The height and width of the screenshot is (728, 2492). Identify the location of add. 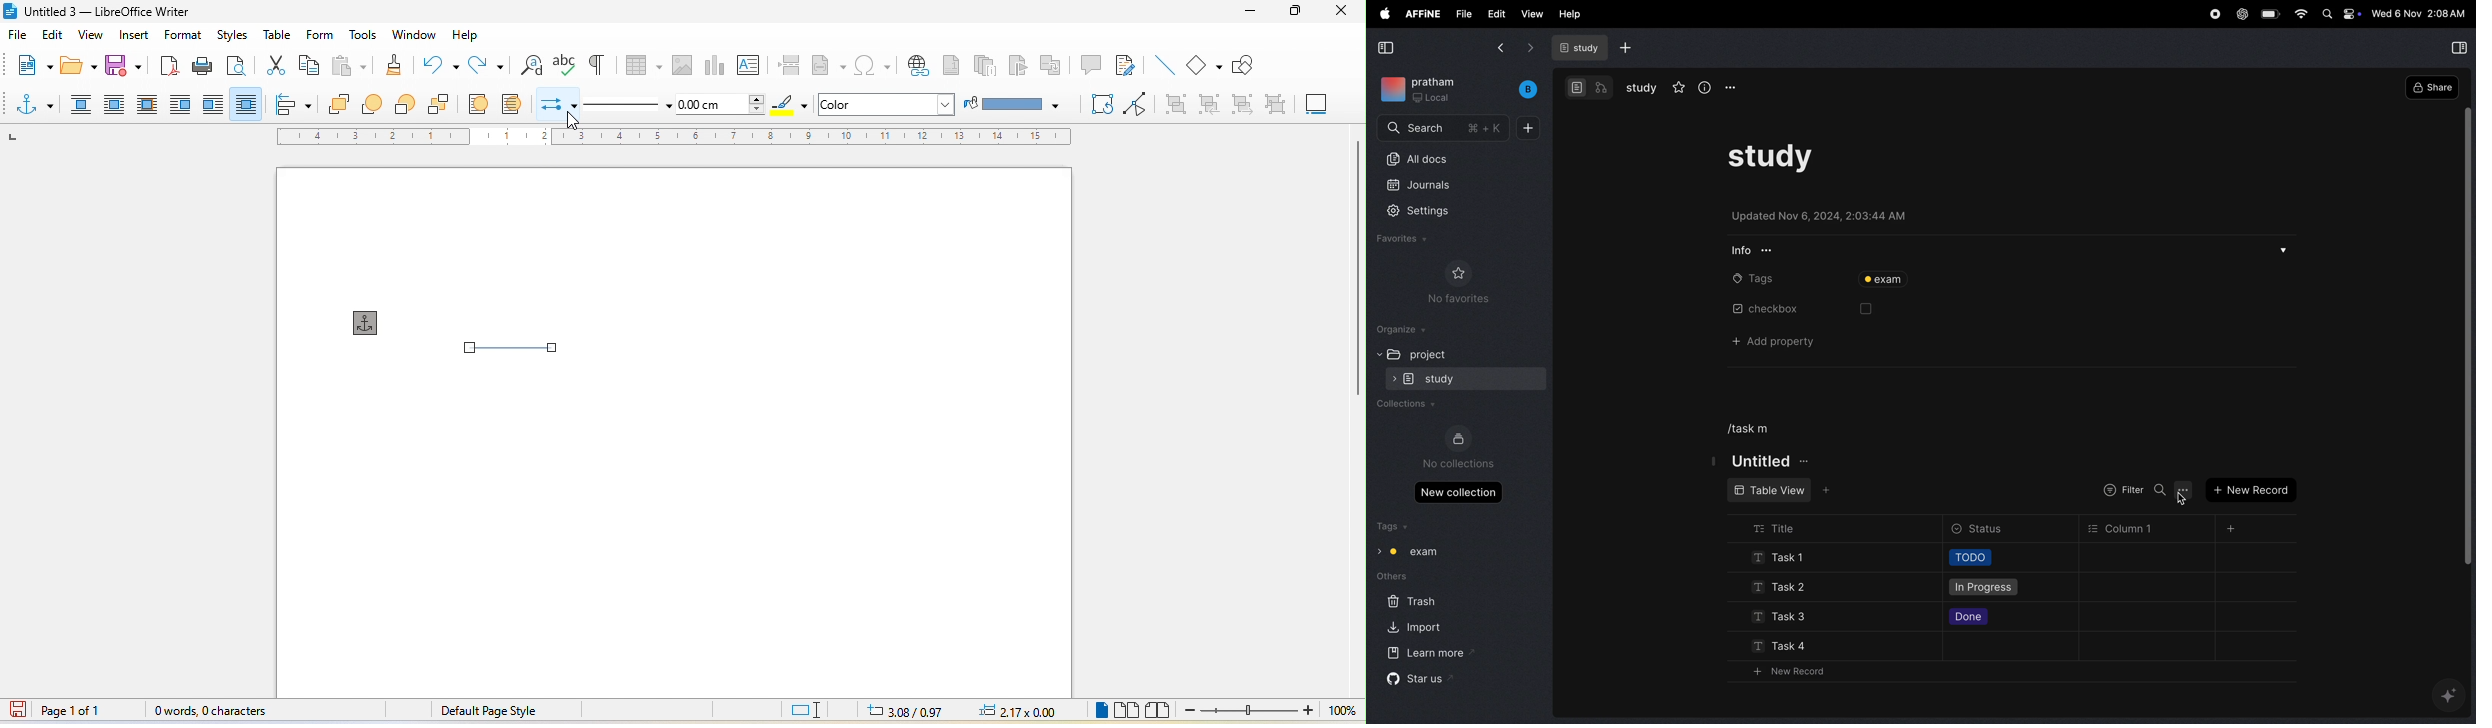
(1528, 127).